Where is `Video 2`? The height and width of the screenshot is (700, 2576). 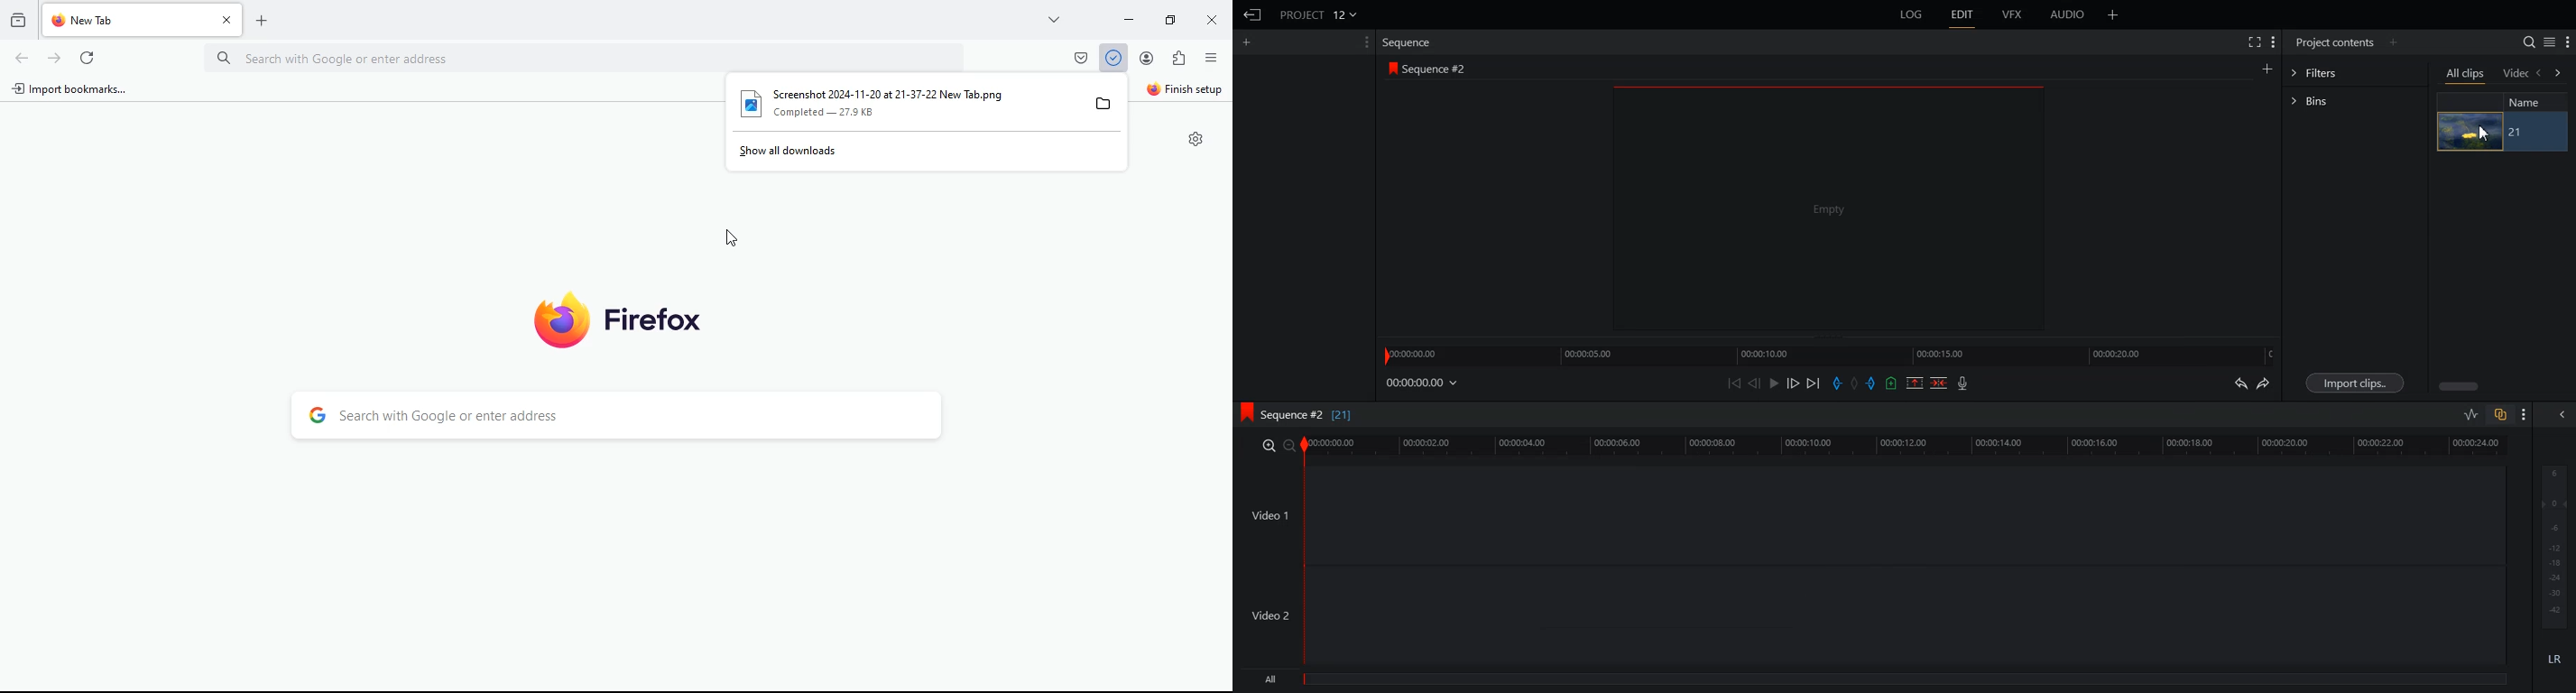 Video 2 is located at coordinates (1872, 616).